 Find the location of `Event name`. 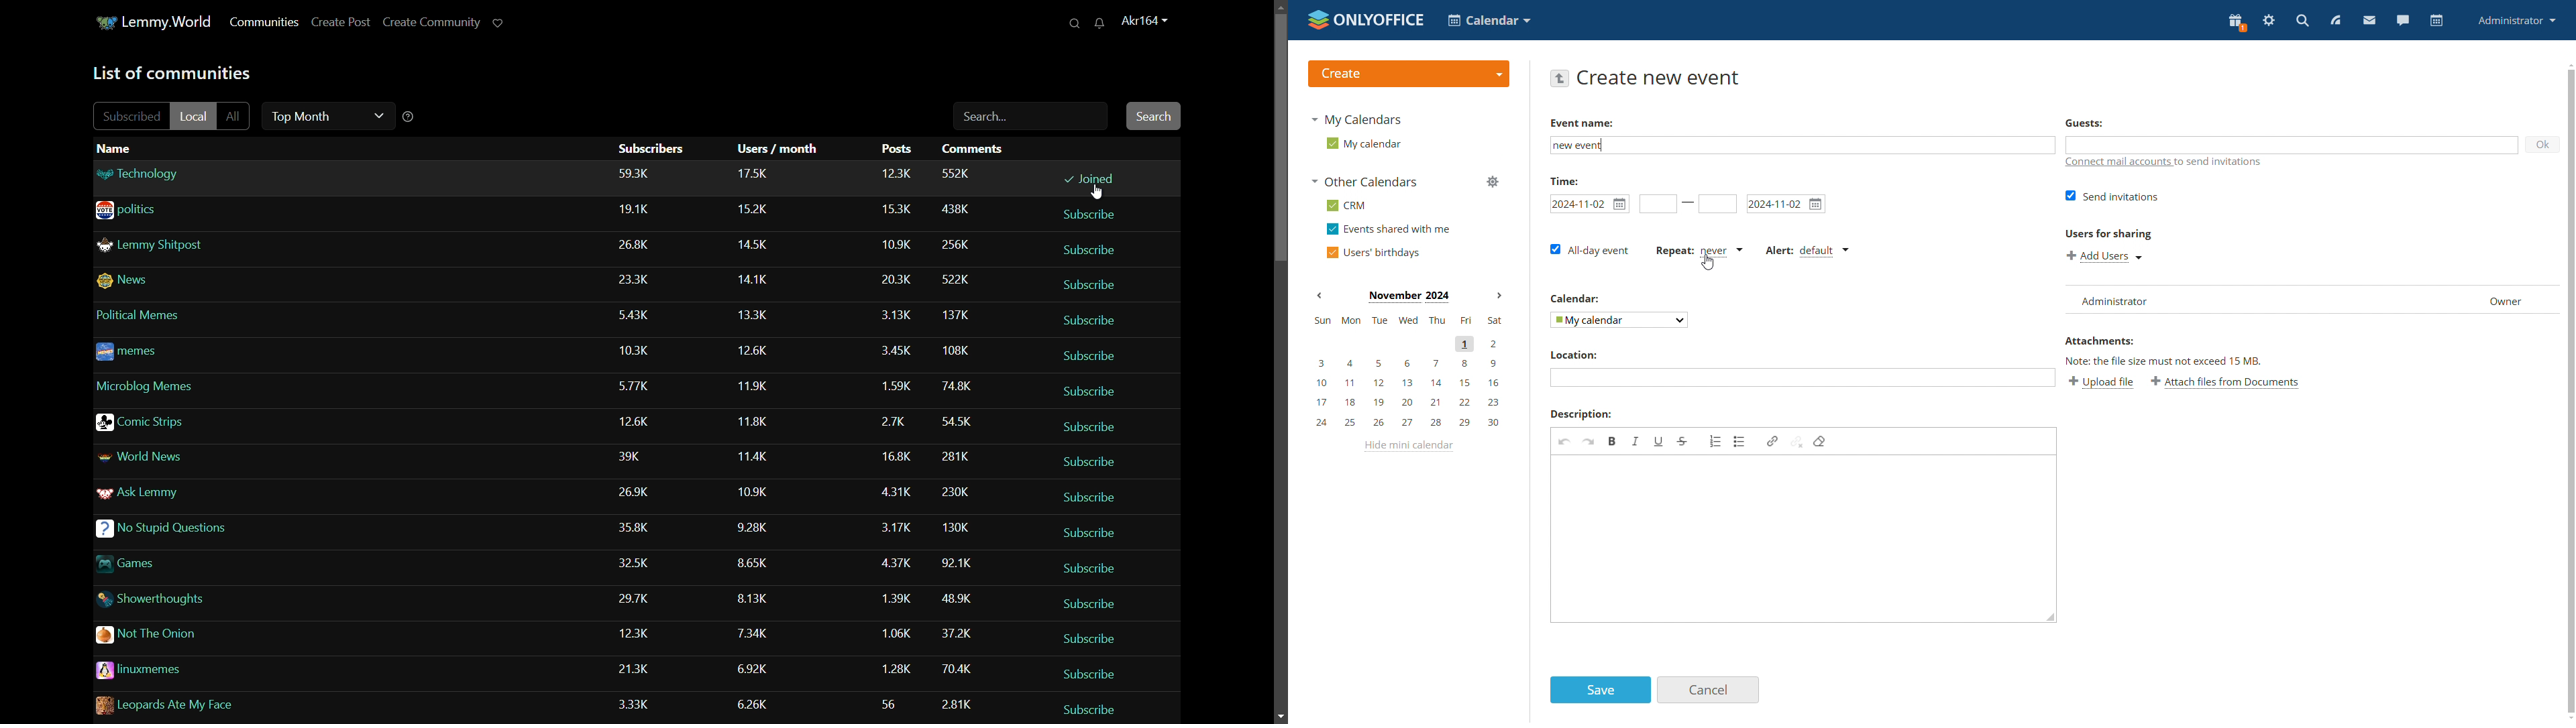

Event name is located at coordinates (1580, 123).